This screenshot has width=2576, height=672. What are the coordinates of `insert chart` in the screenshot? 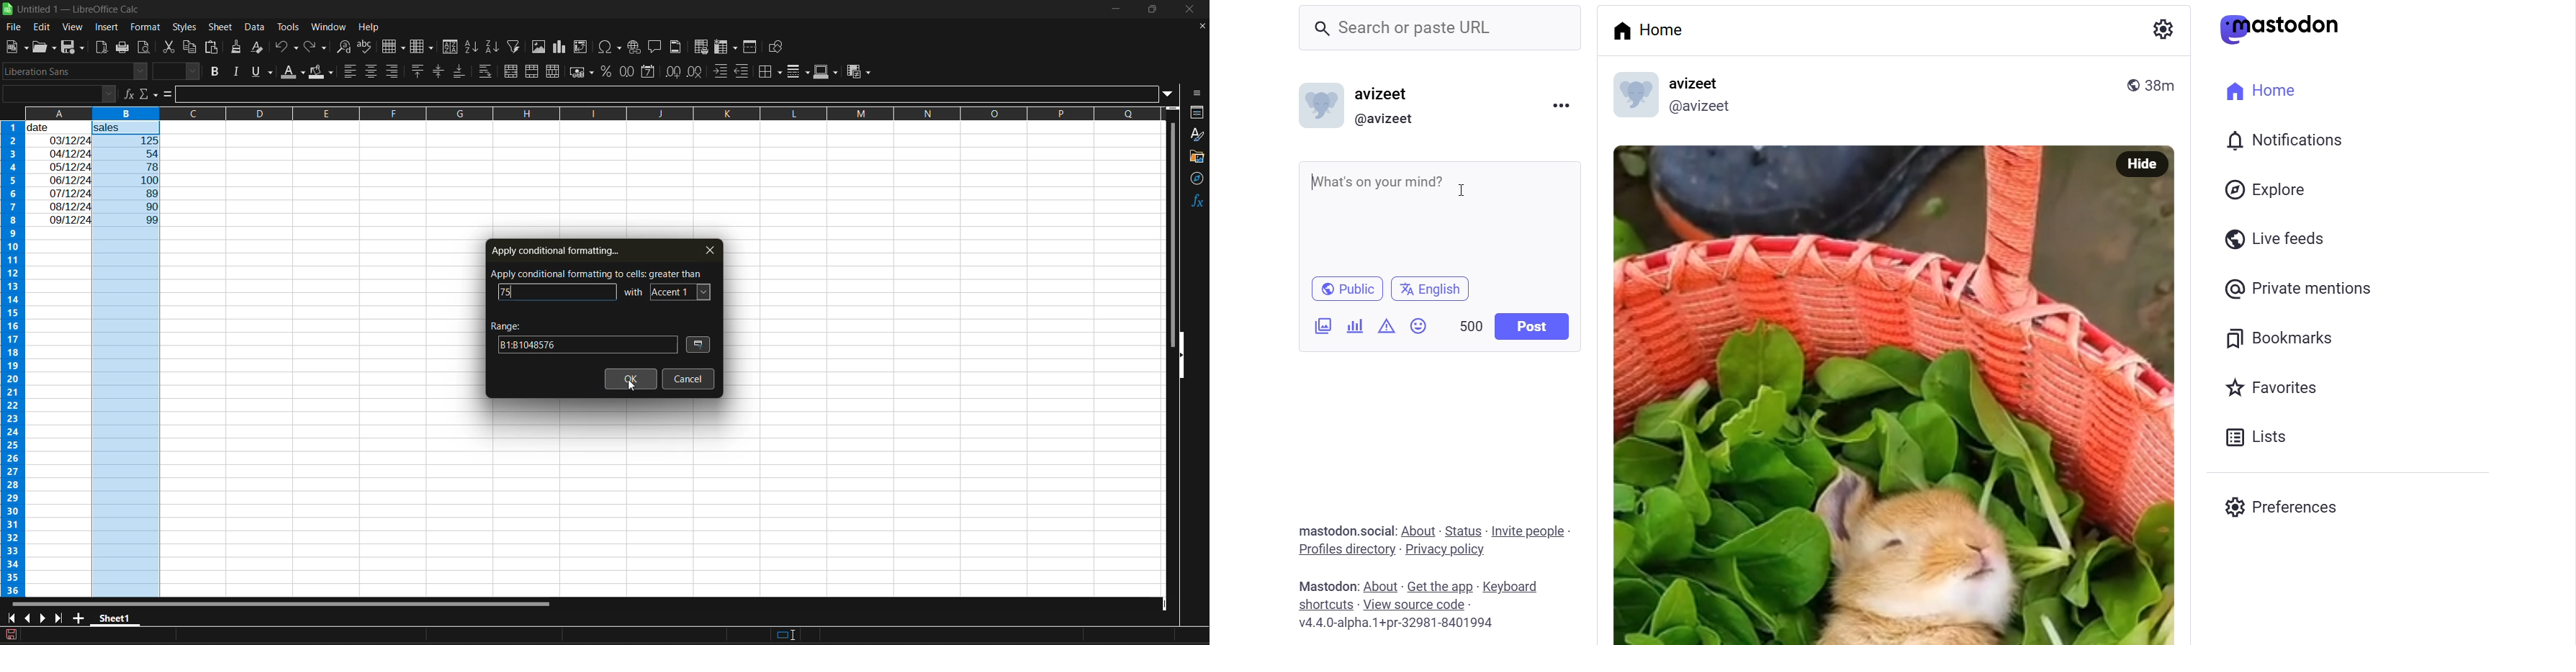 It's located at (563, 48).